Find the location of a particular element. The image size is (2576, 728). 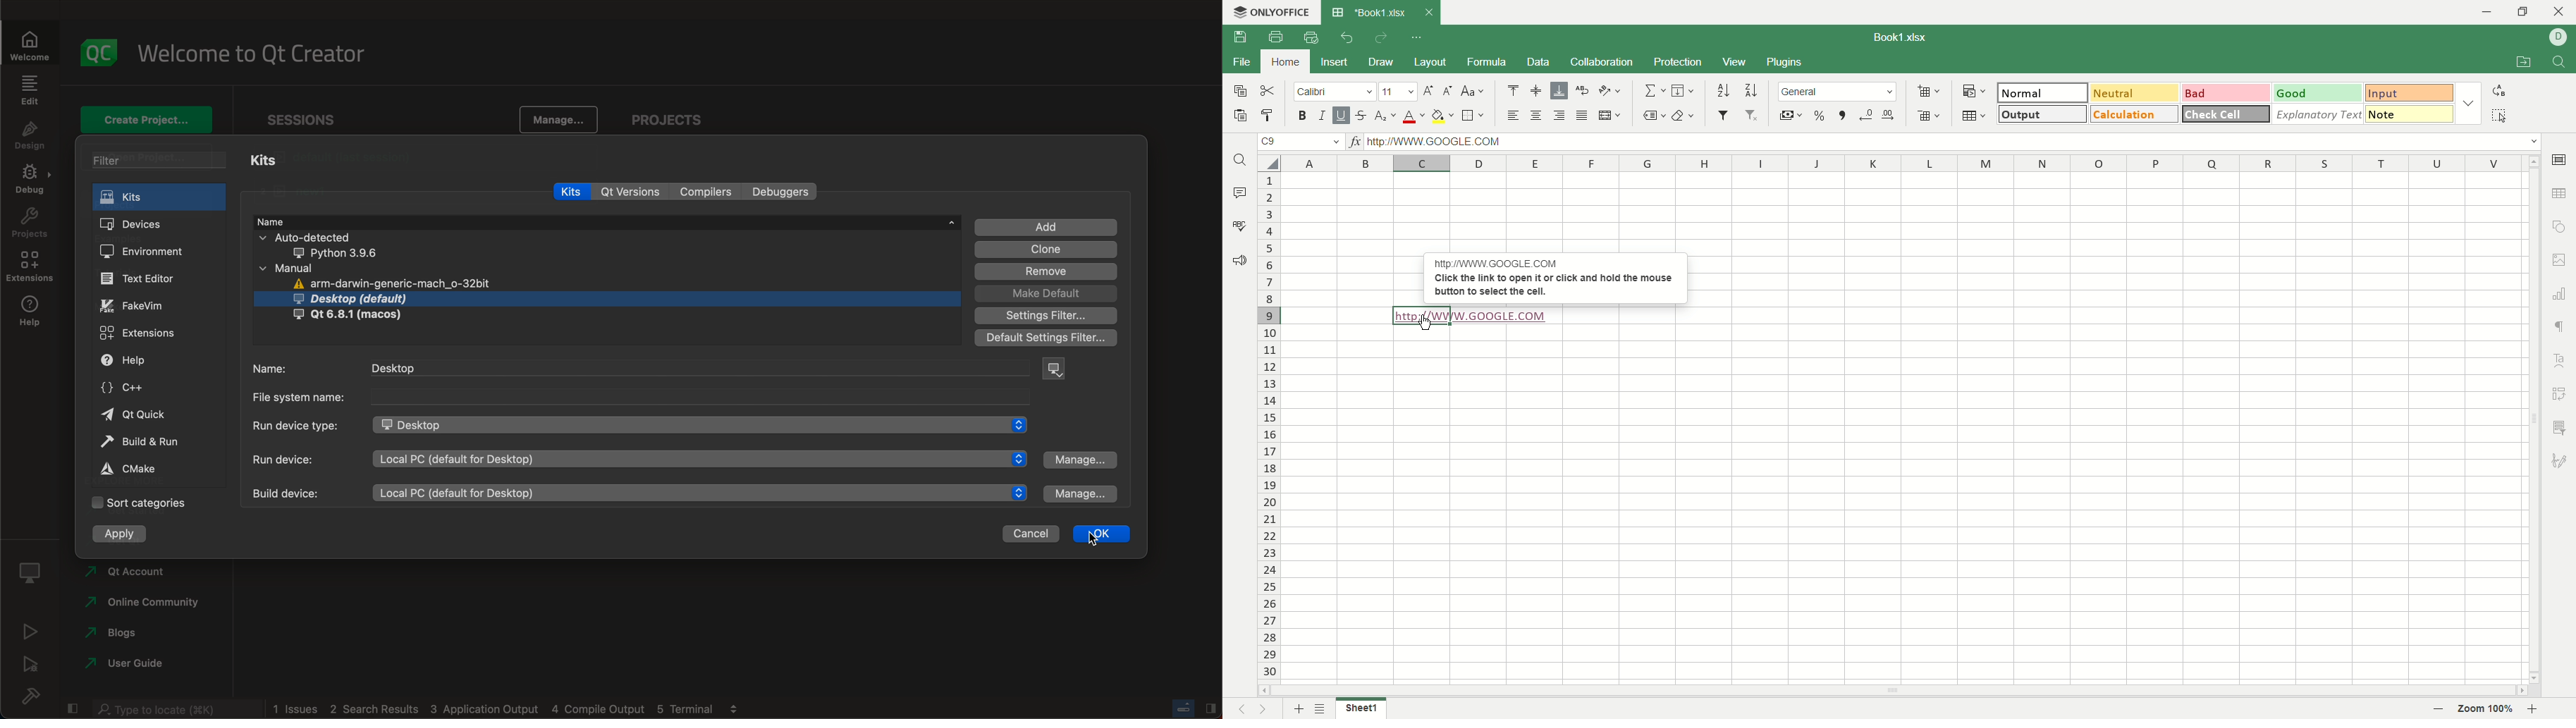

compilers is located at coordinates (708, 191).